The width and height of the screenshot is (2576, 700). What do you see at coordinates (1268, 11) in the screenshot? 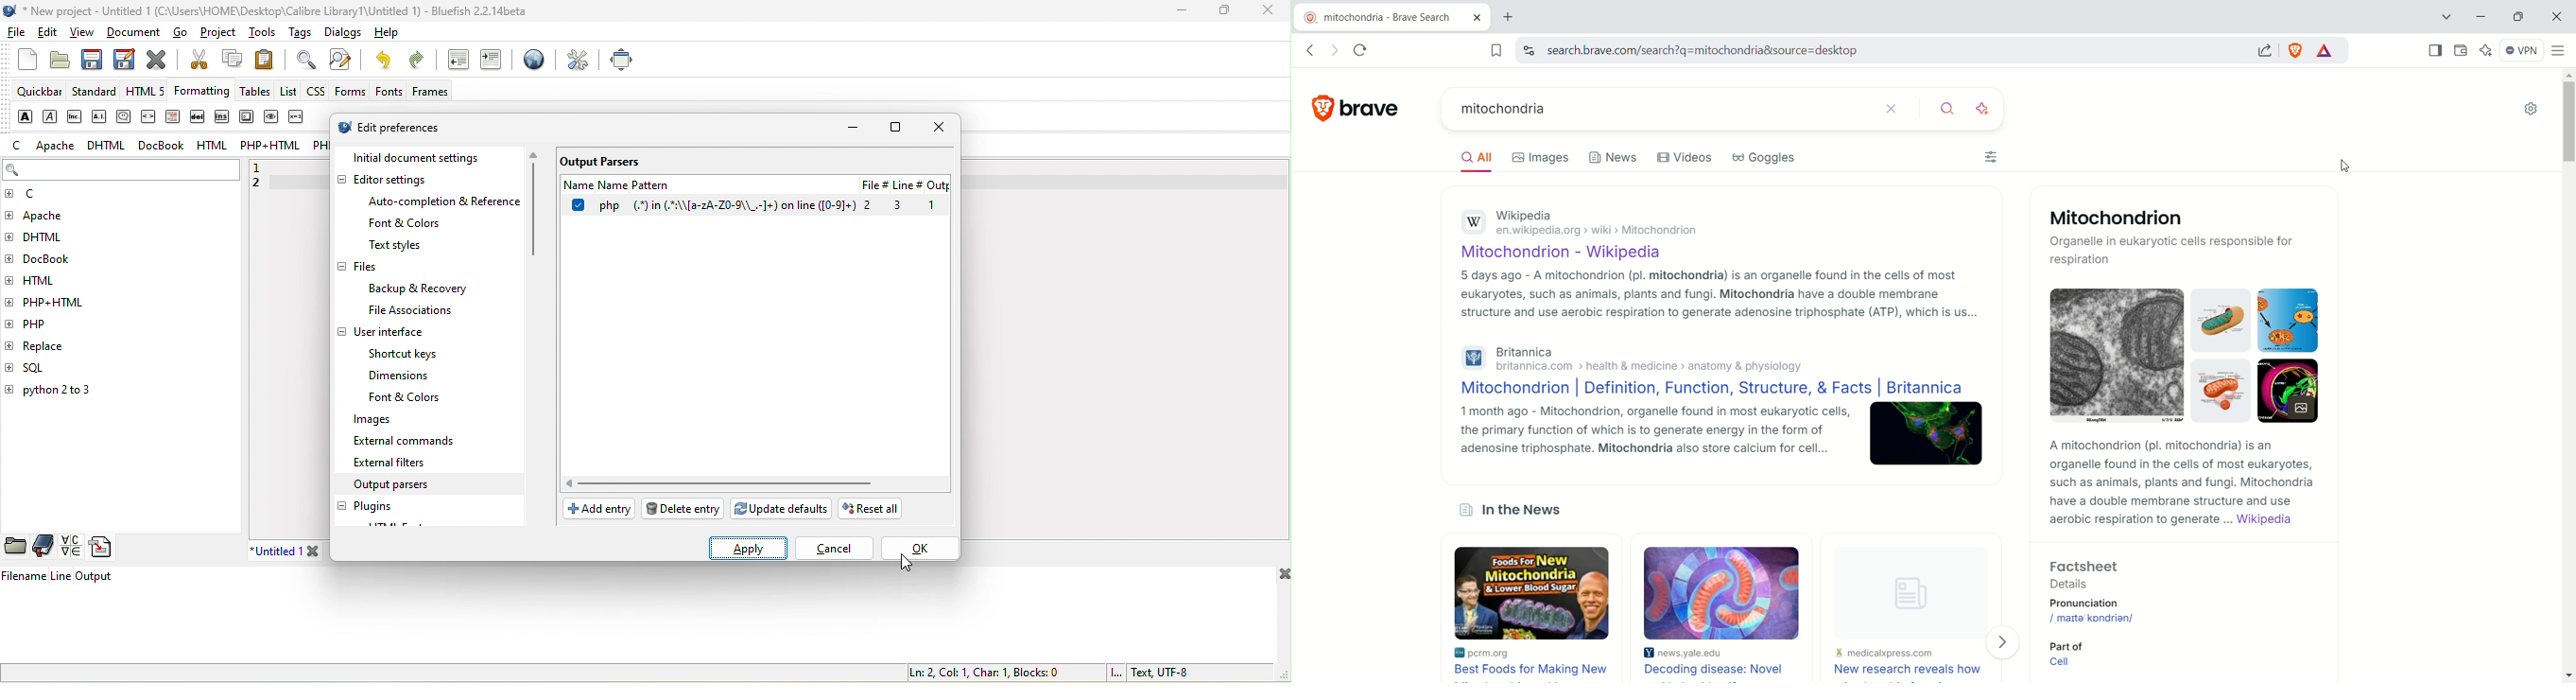
I see `close` at bounding box center [1268, 11].